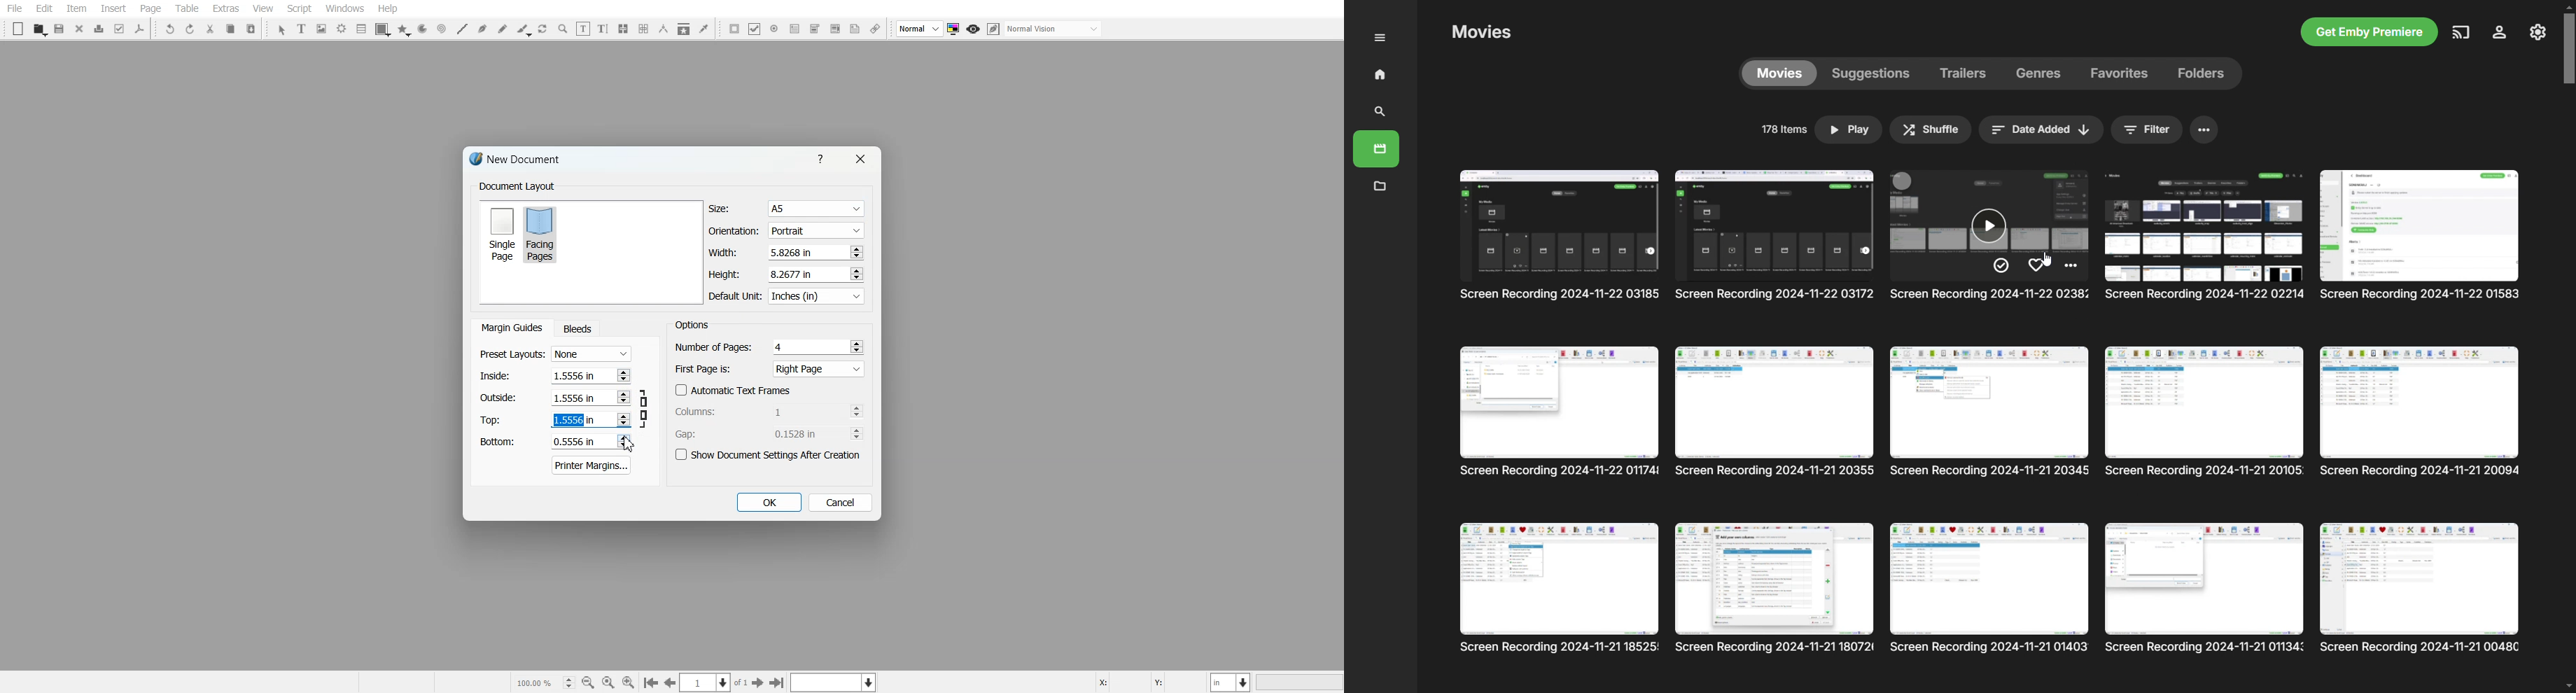  I want to click on Save, so click(60, 29).